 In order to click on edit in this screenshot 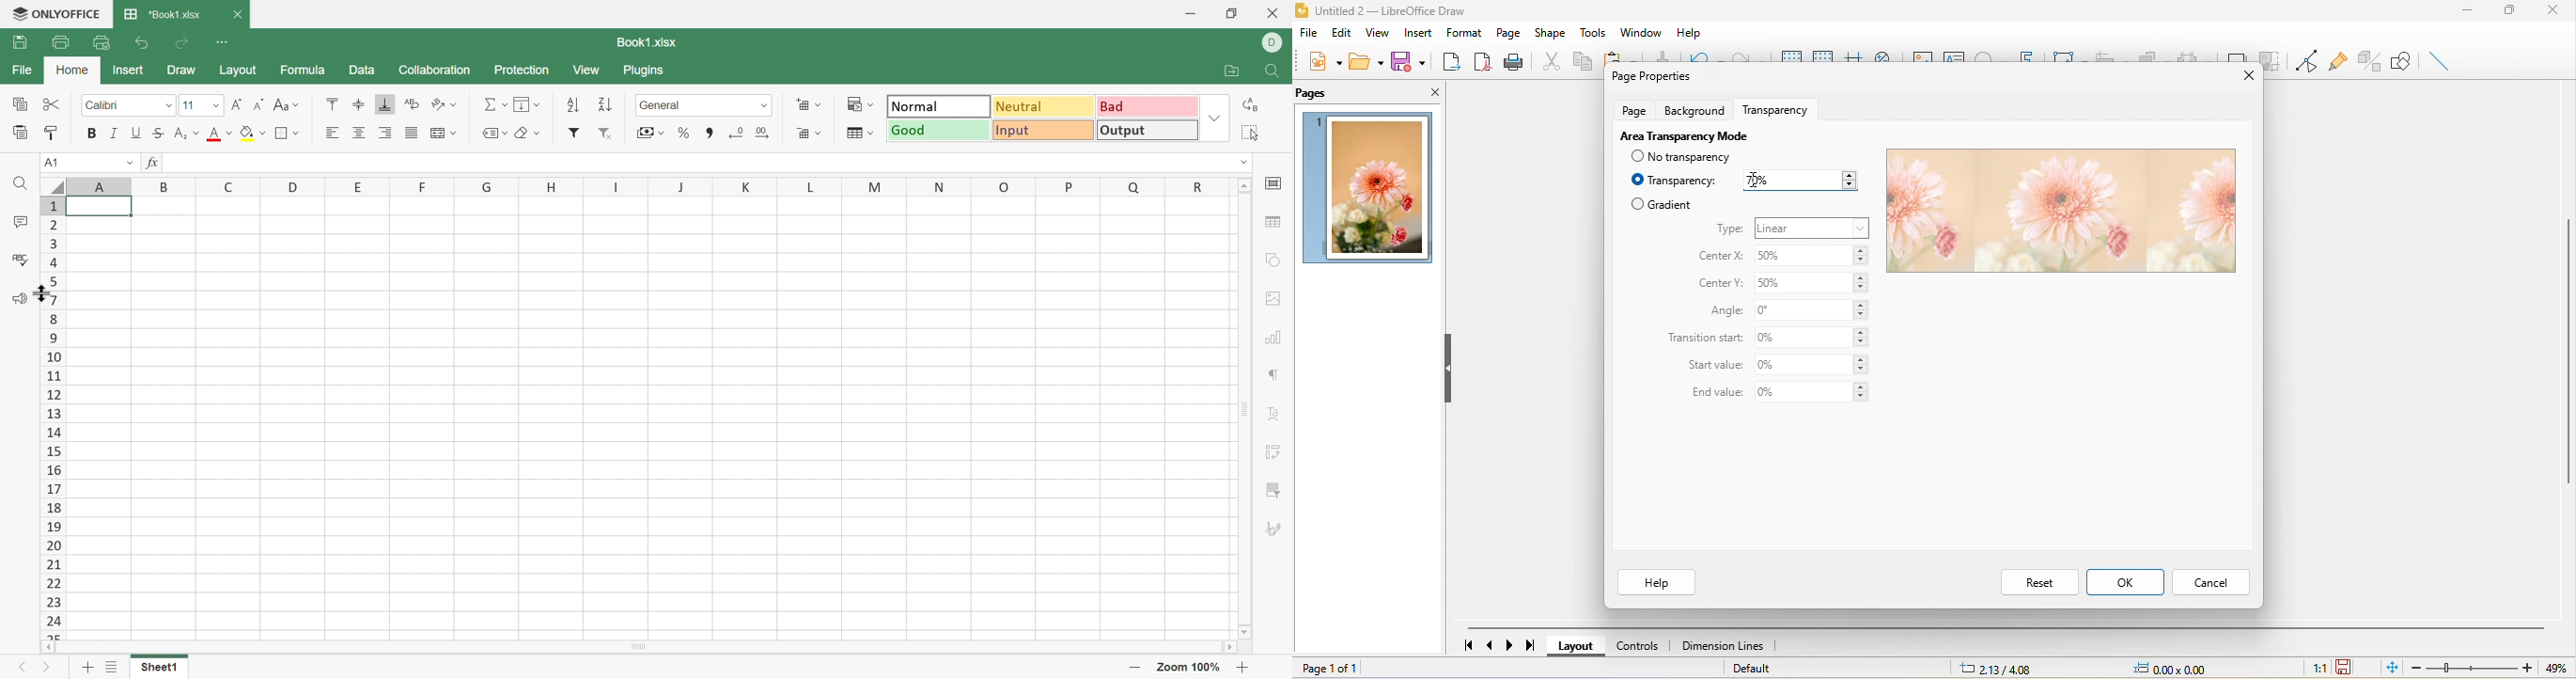, I will do `click(1343, 32)`.